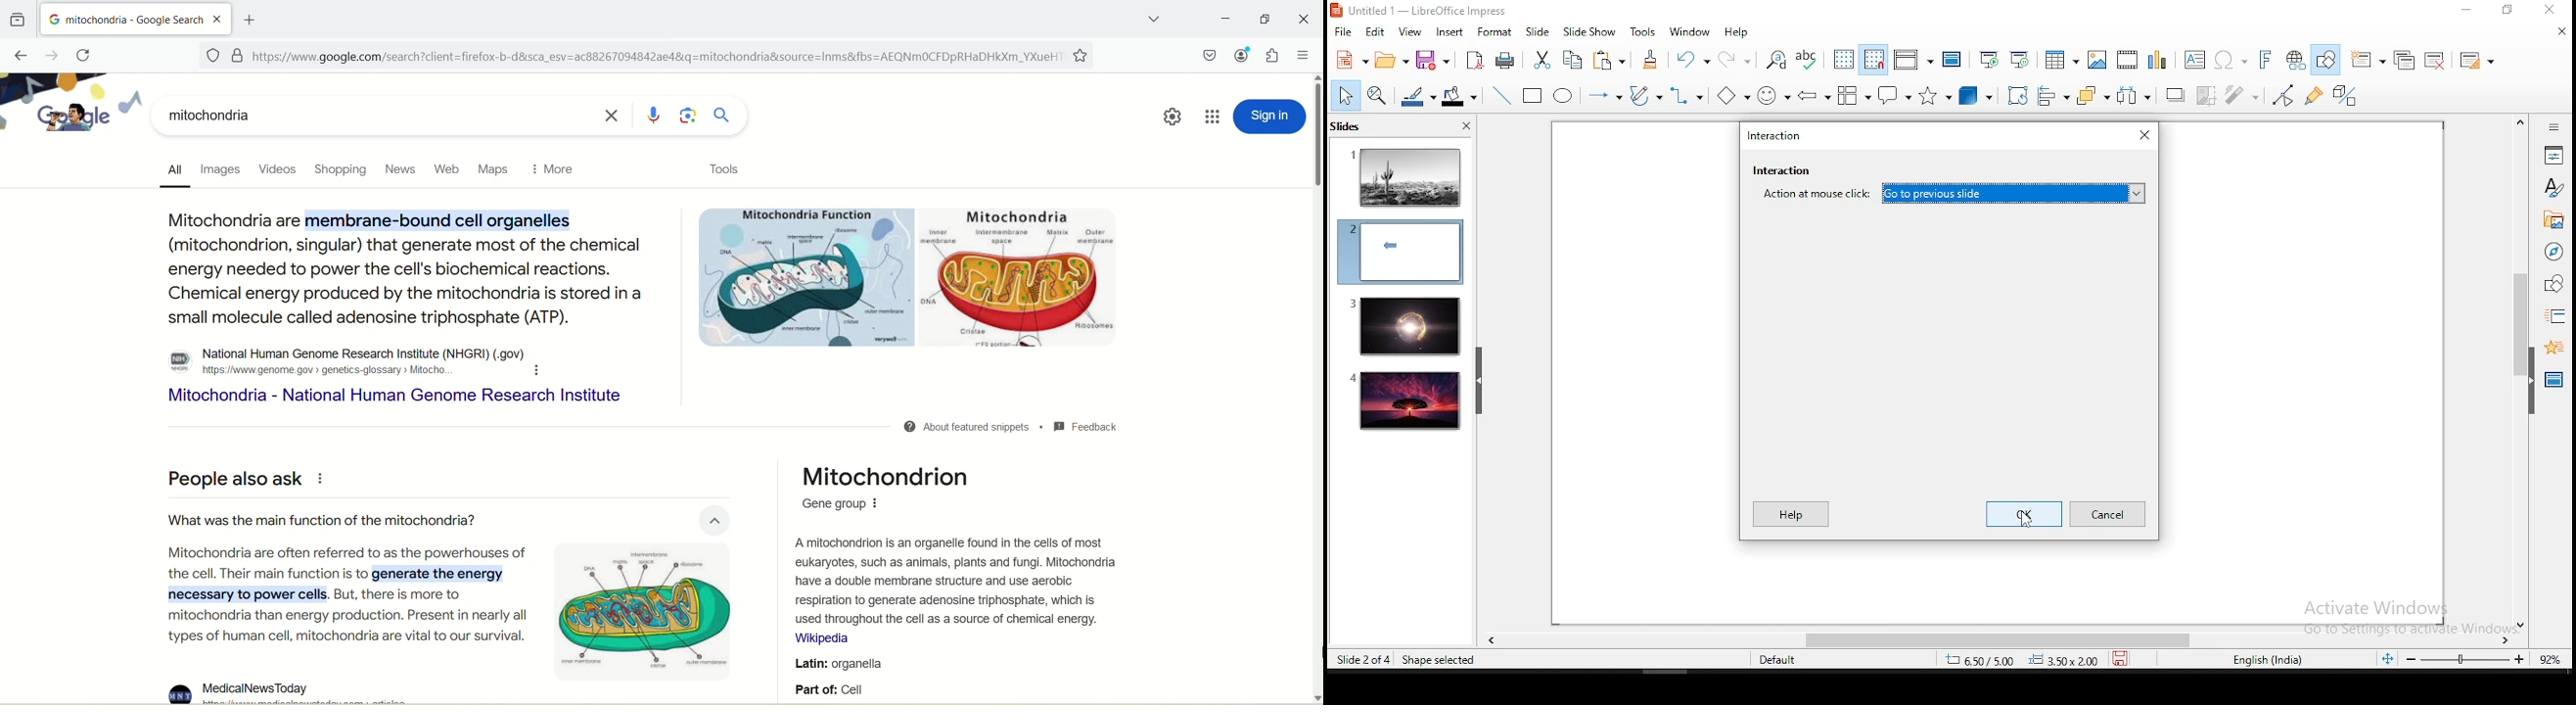 This screenshot has width=2576, height=728. What do you see at coordinates (716, 522) in the screenshot?
I see `close button` at bounding box center [716, 522].